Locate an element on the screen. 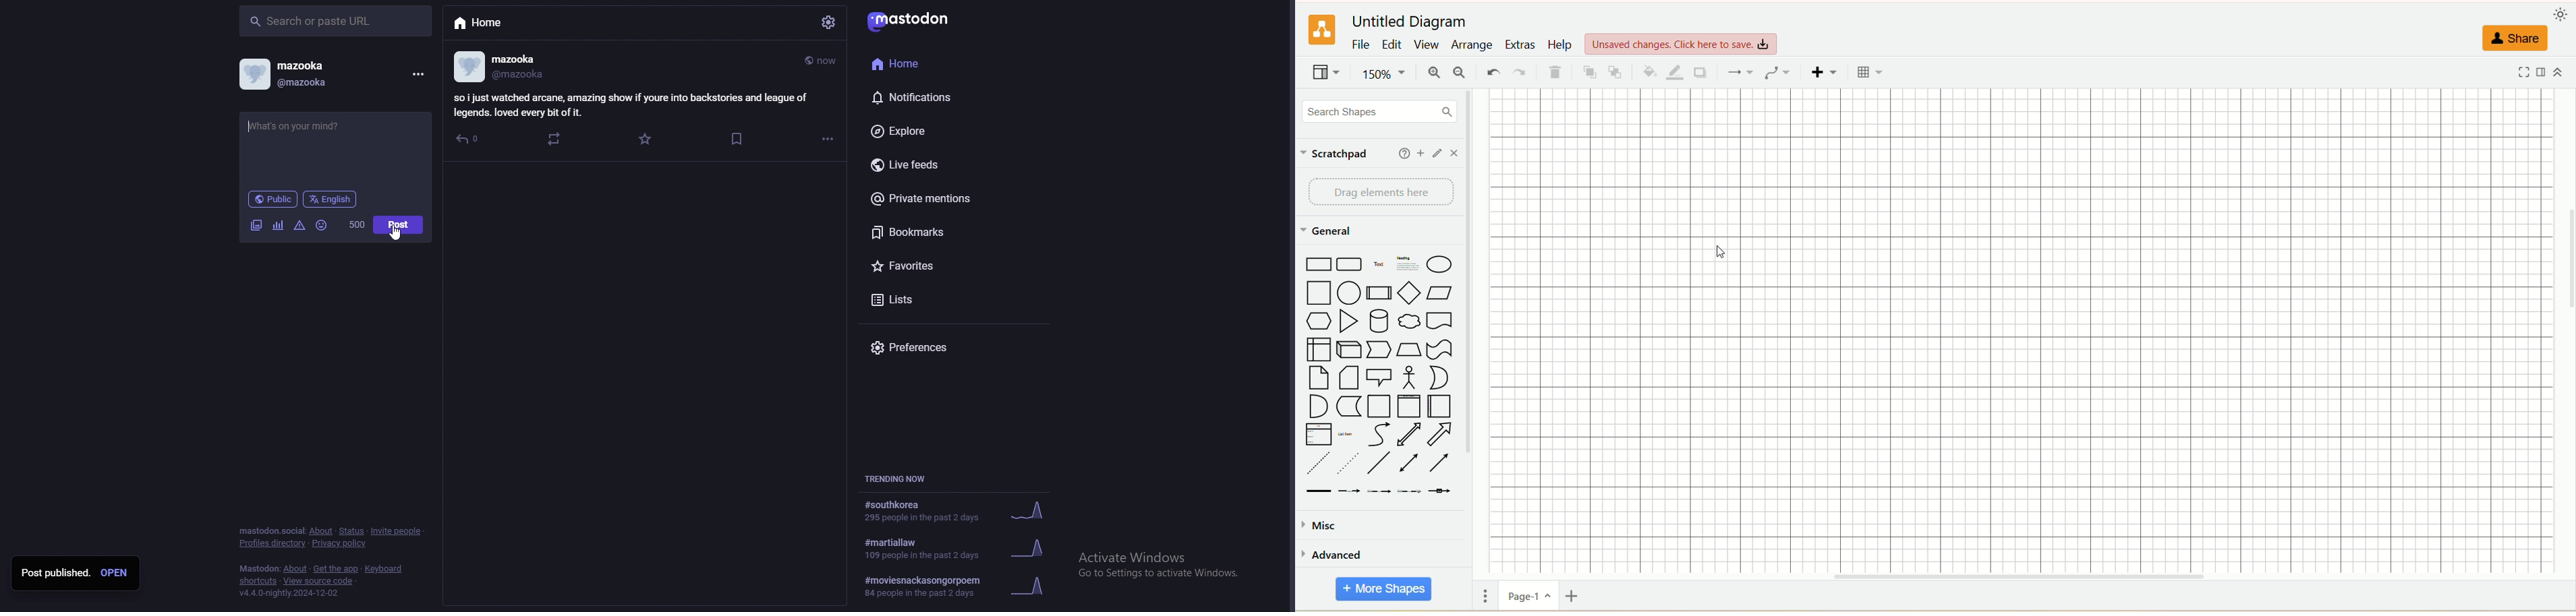  text is located at coordinates (1379, 265).